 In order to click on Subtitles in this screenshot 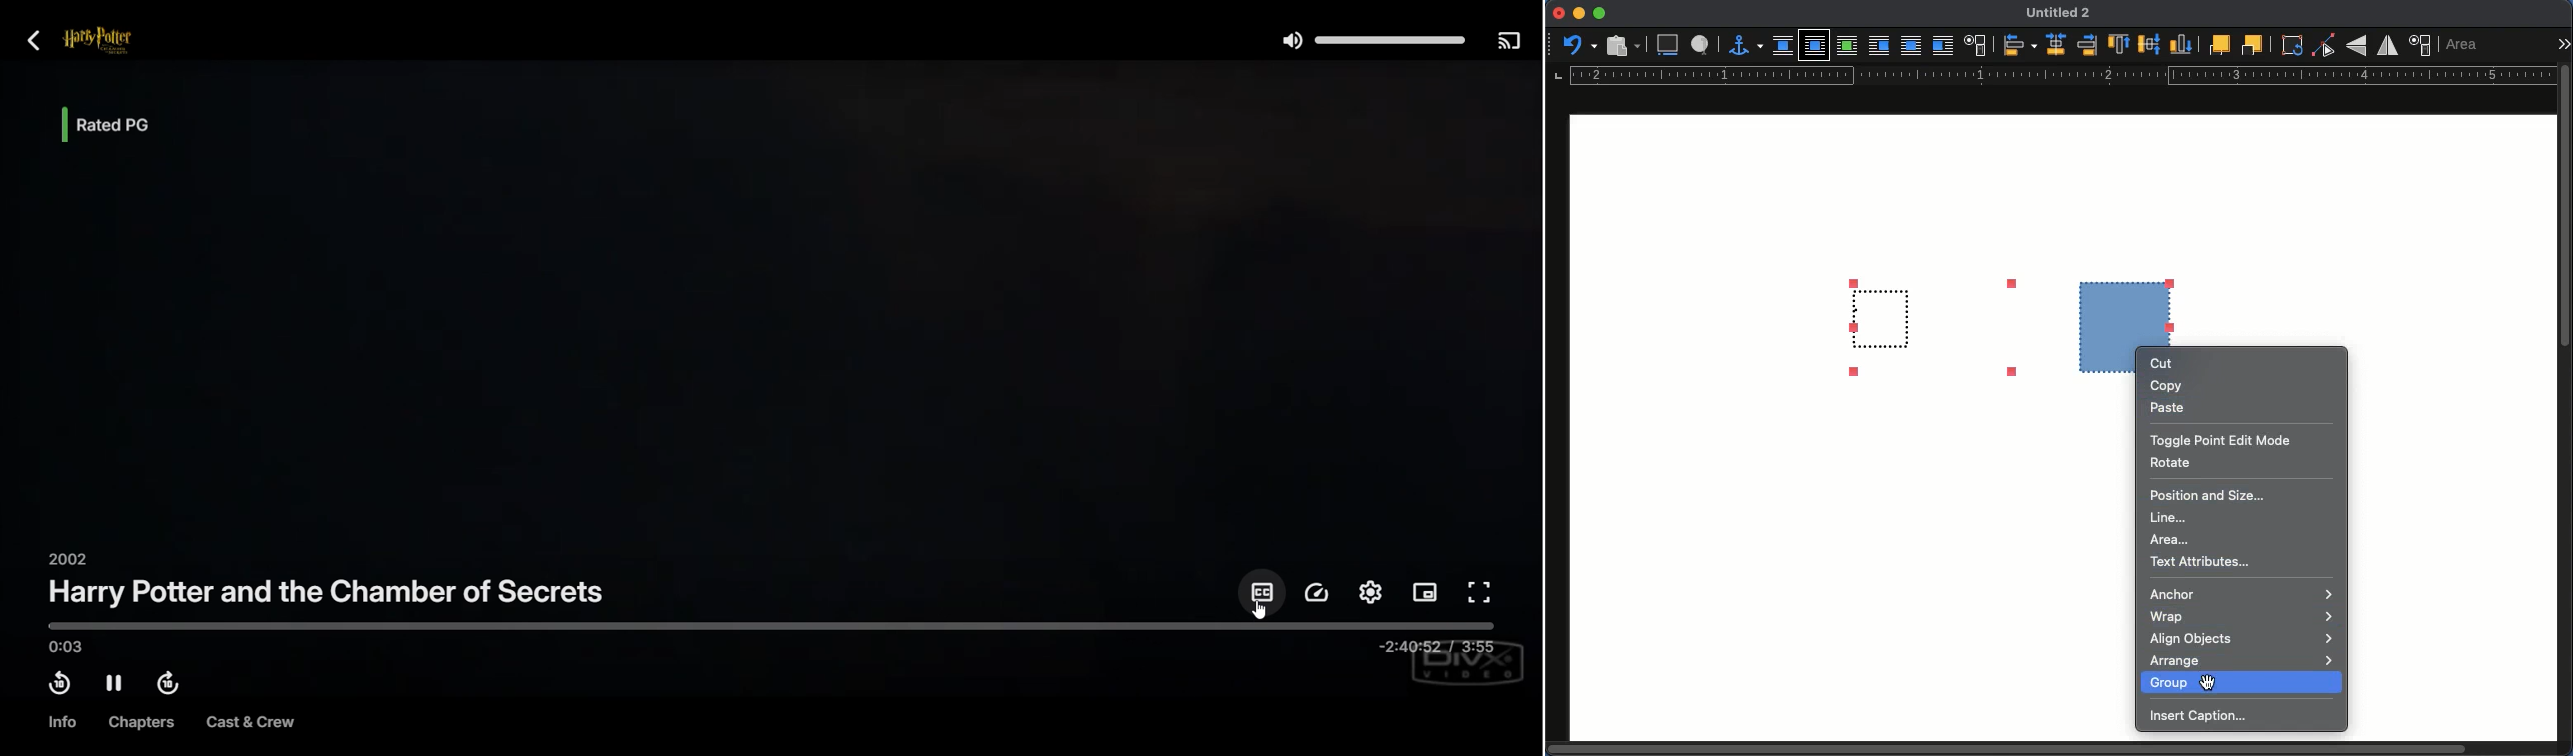, I will do `click(1261, 592)`.